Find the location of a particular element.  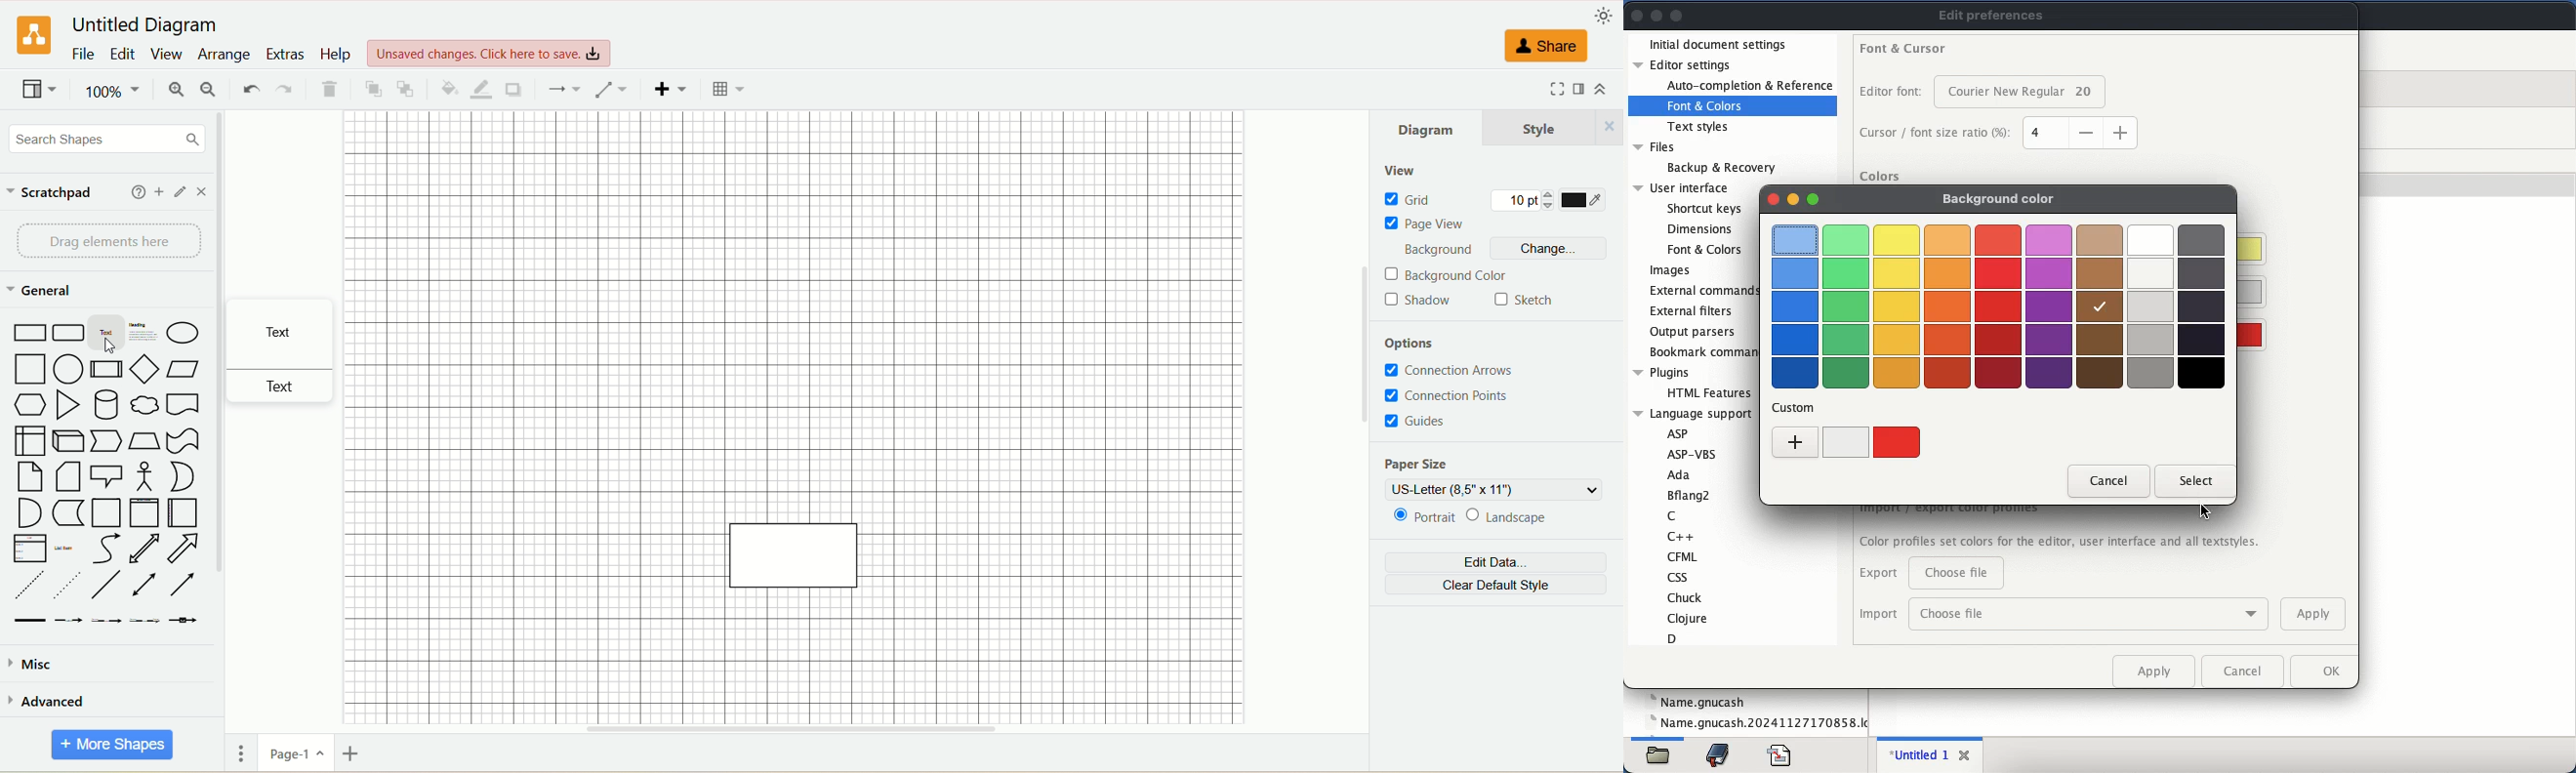

circle is located at coordinates (69, 369).